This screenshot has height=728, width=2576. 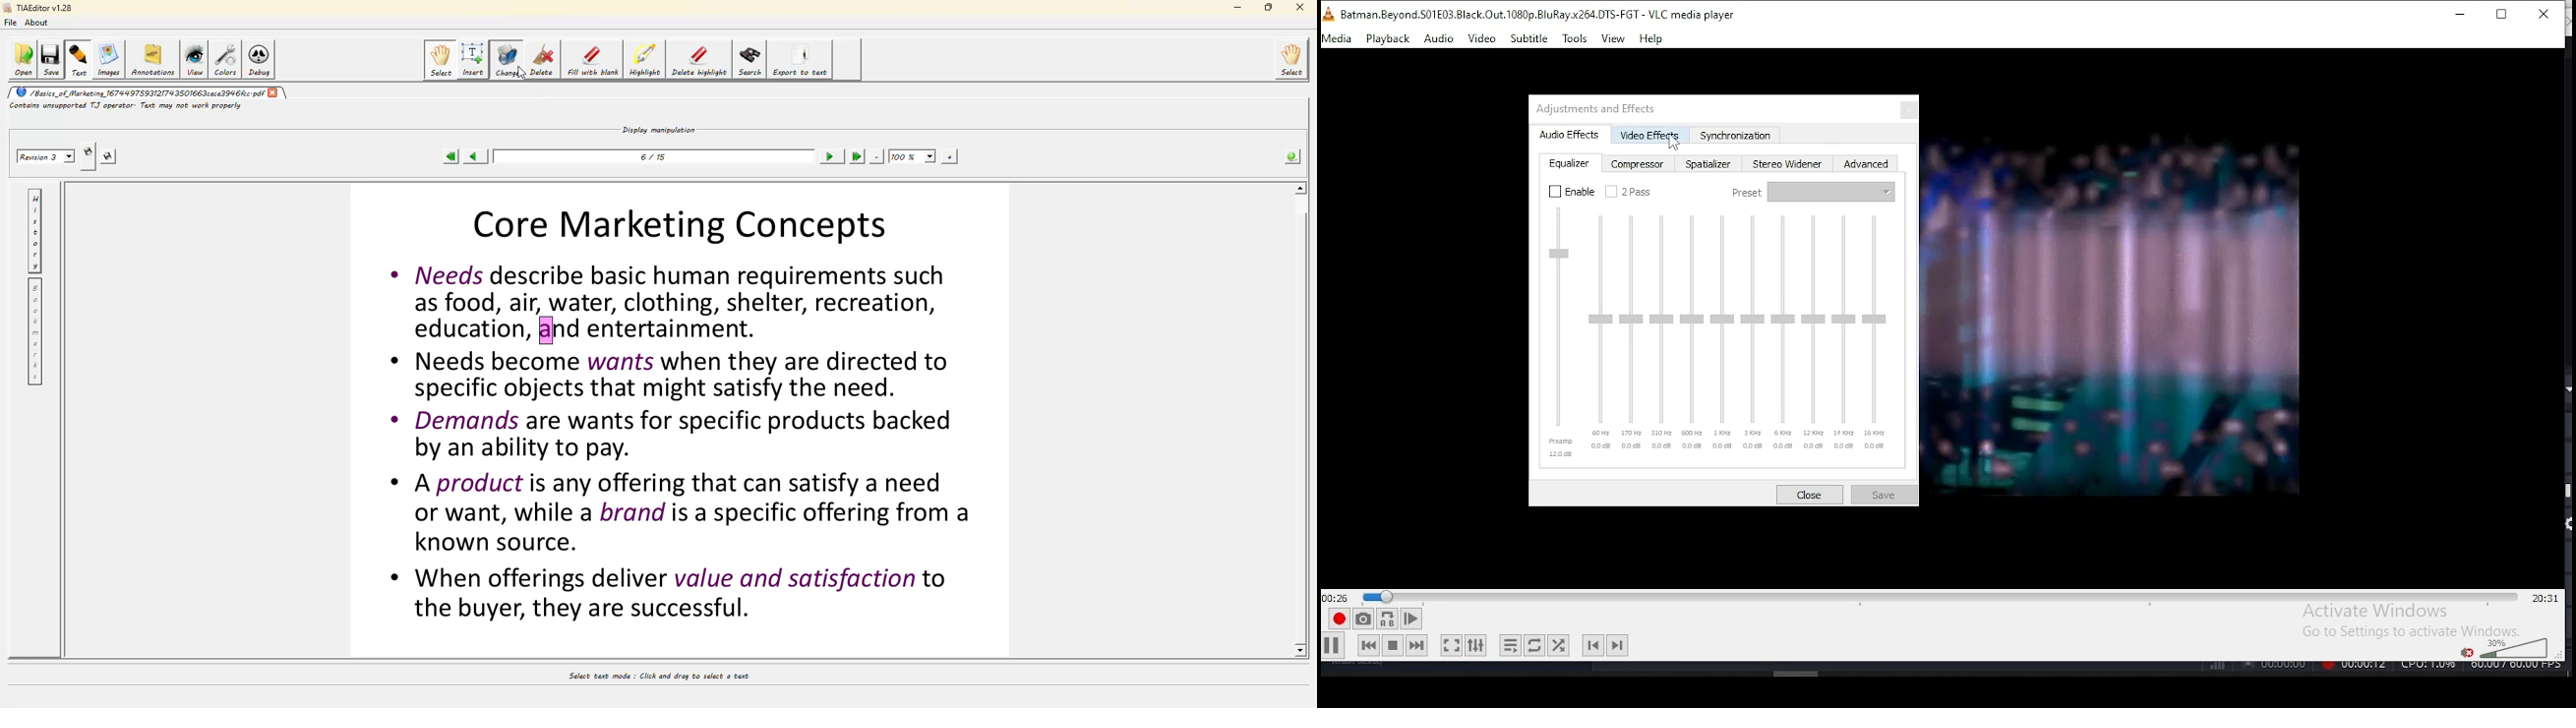 What do you see at coordinates (1338, 38) in the screenshot?
I see `media` at bounding box center [1338, 38].